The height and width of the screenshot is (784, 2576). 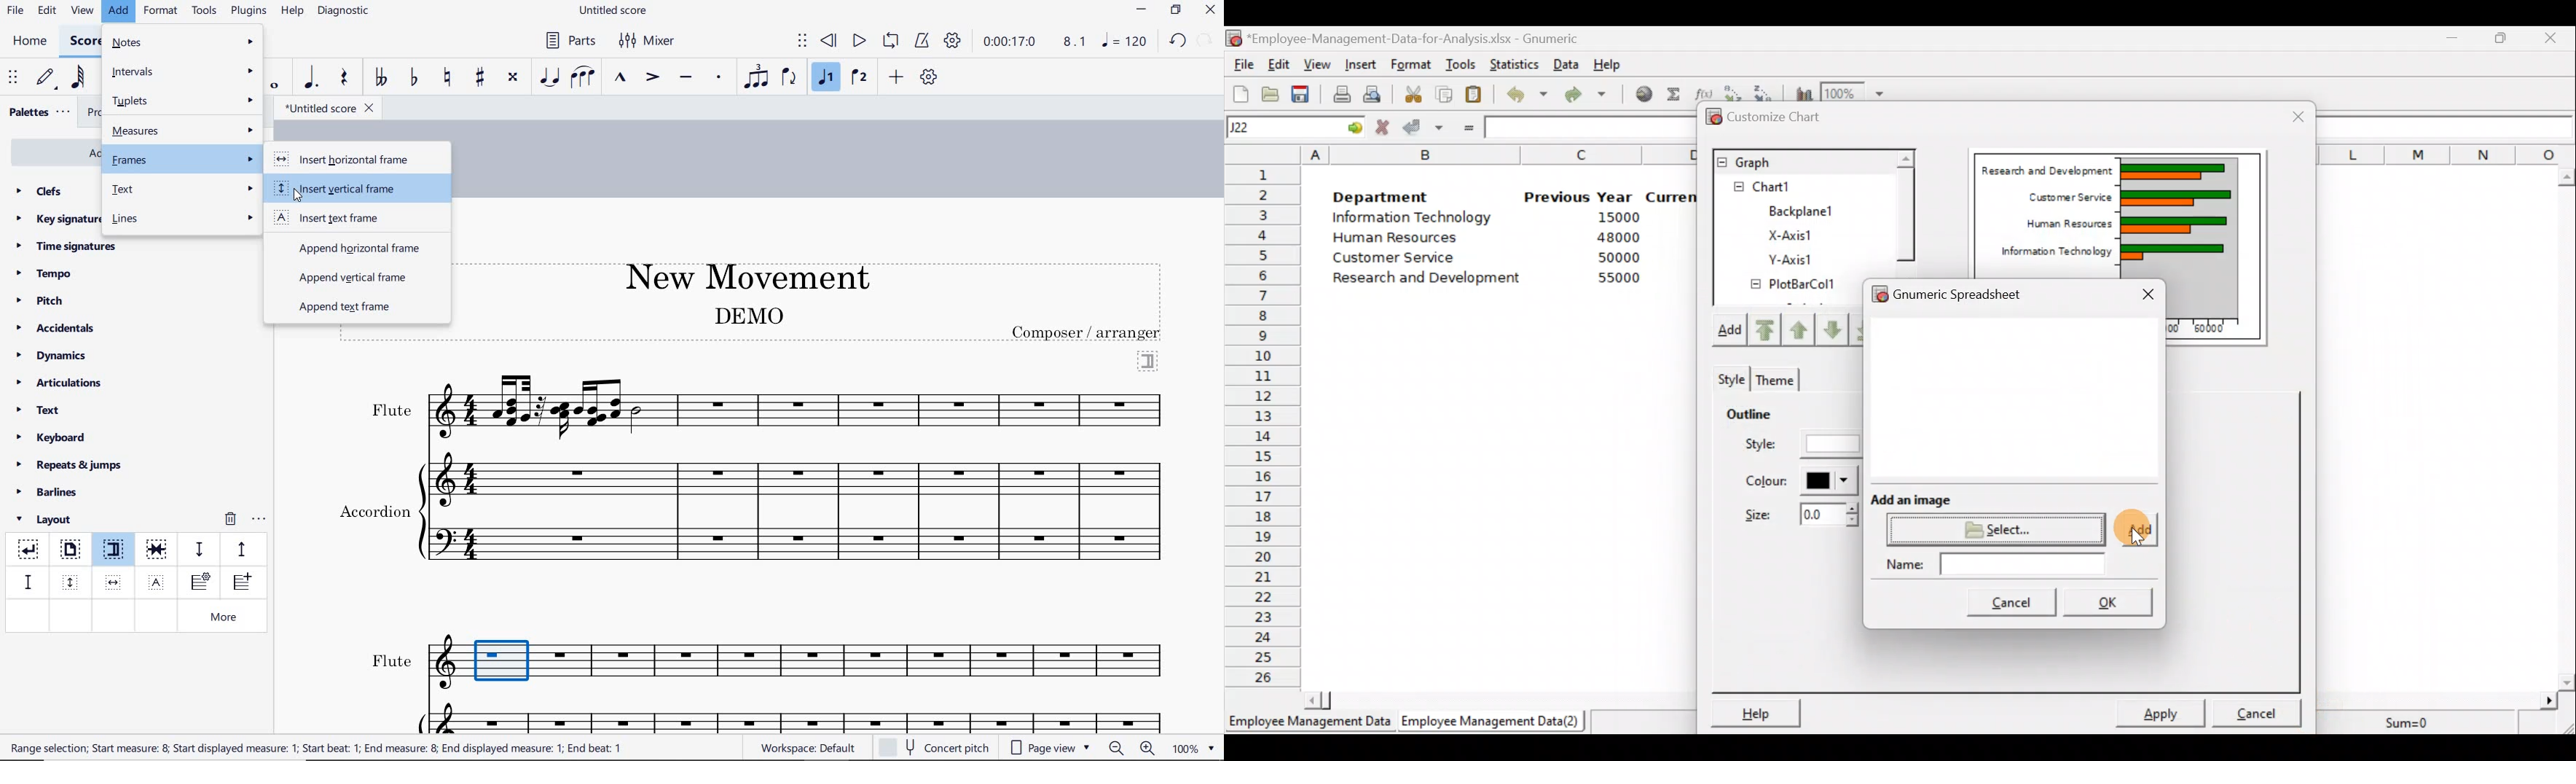 I want to click on Accept change, so click(x=1422, y=129).